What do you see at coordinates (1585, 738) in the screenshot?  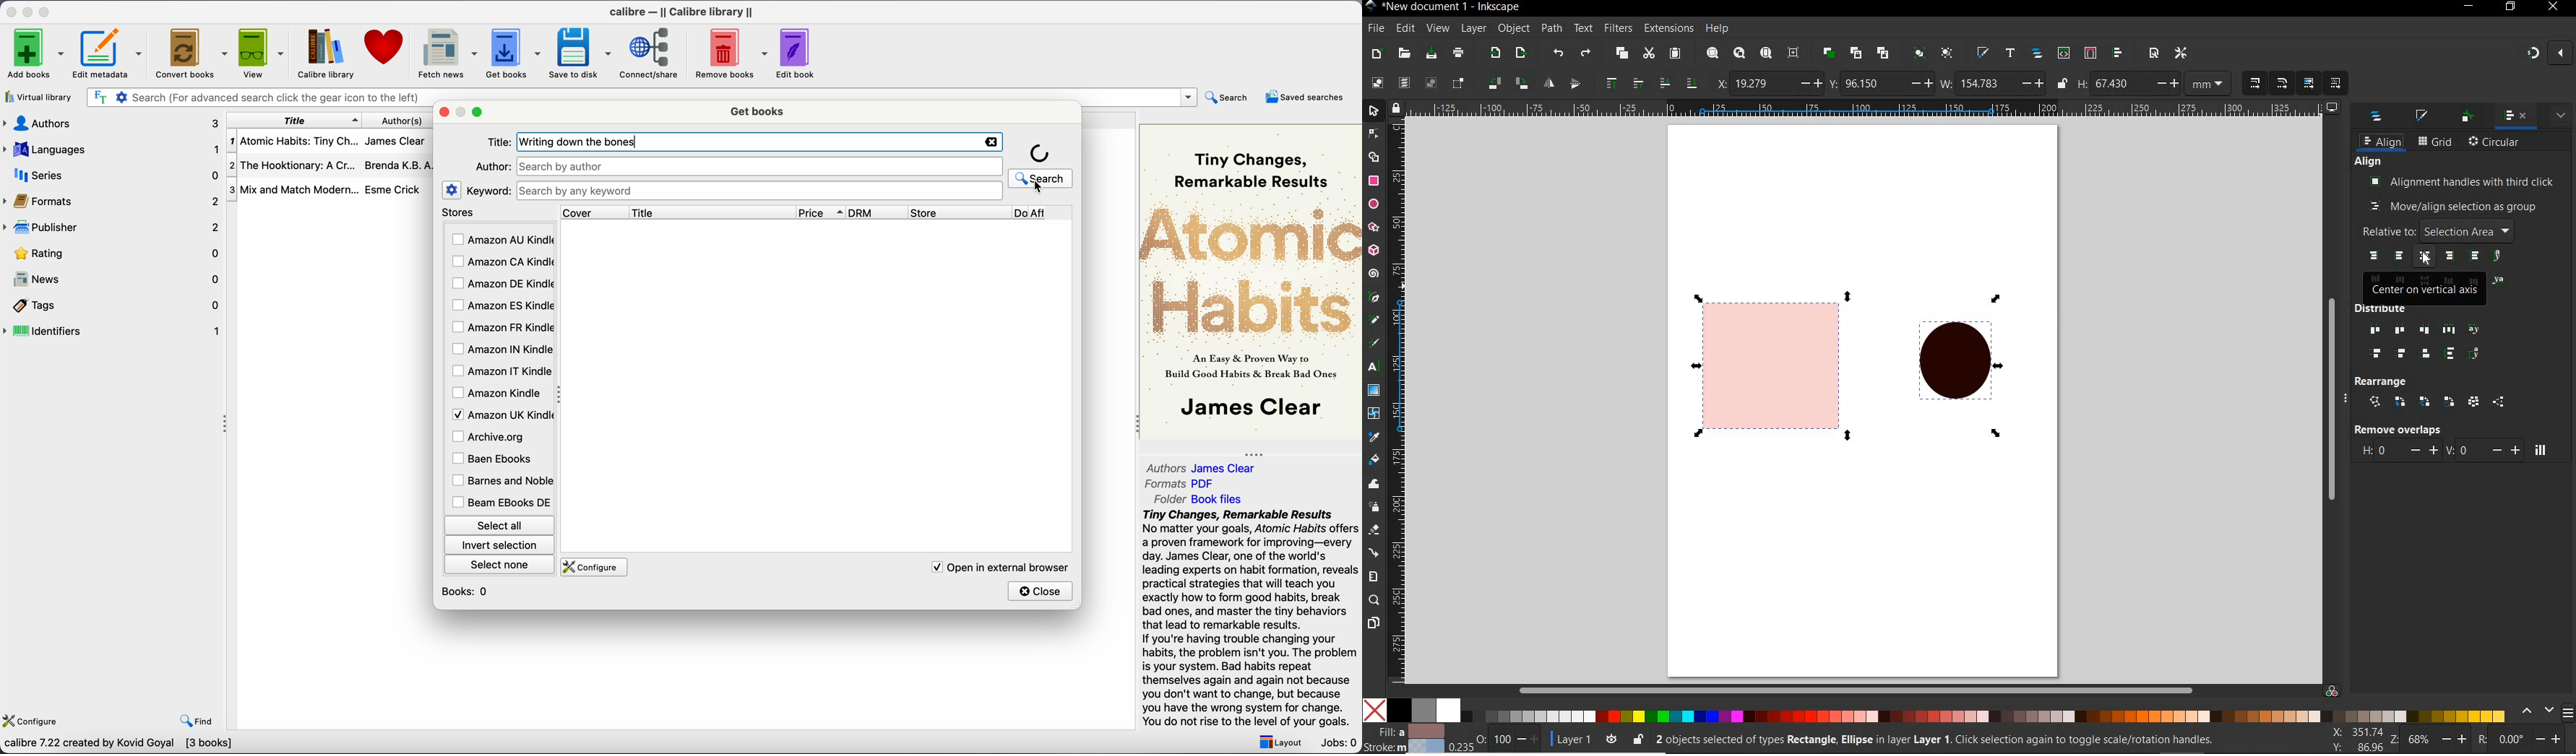 I see `layer 1` at bounding box center [1585, 738].